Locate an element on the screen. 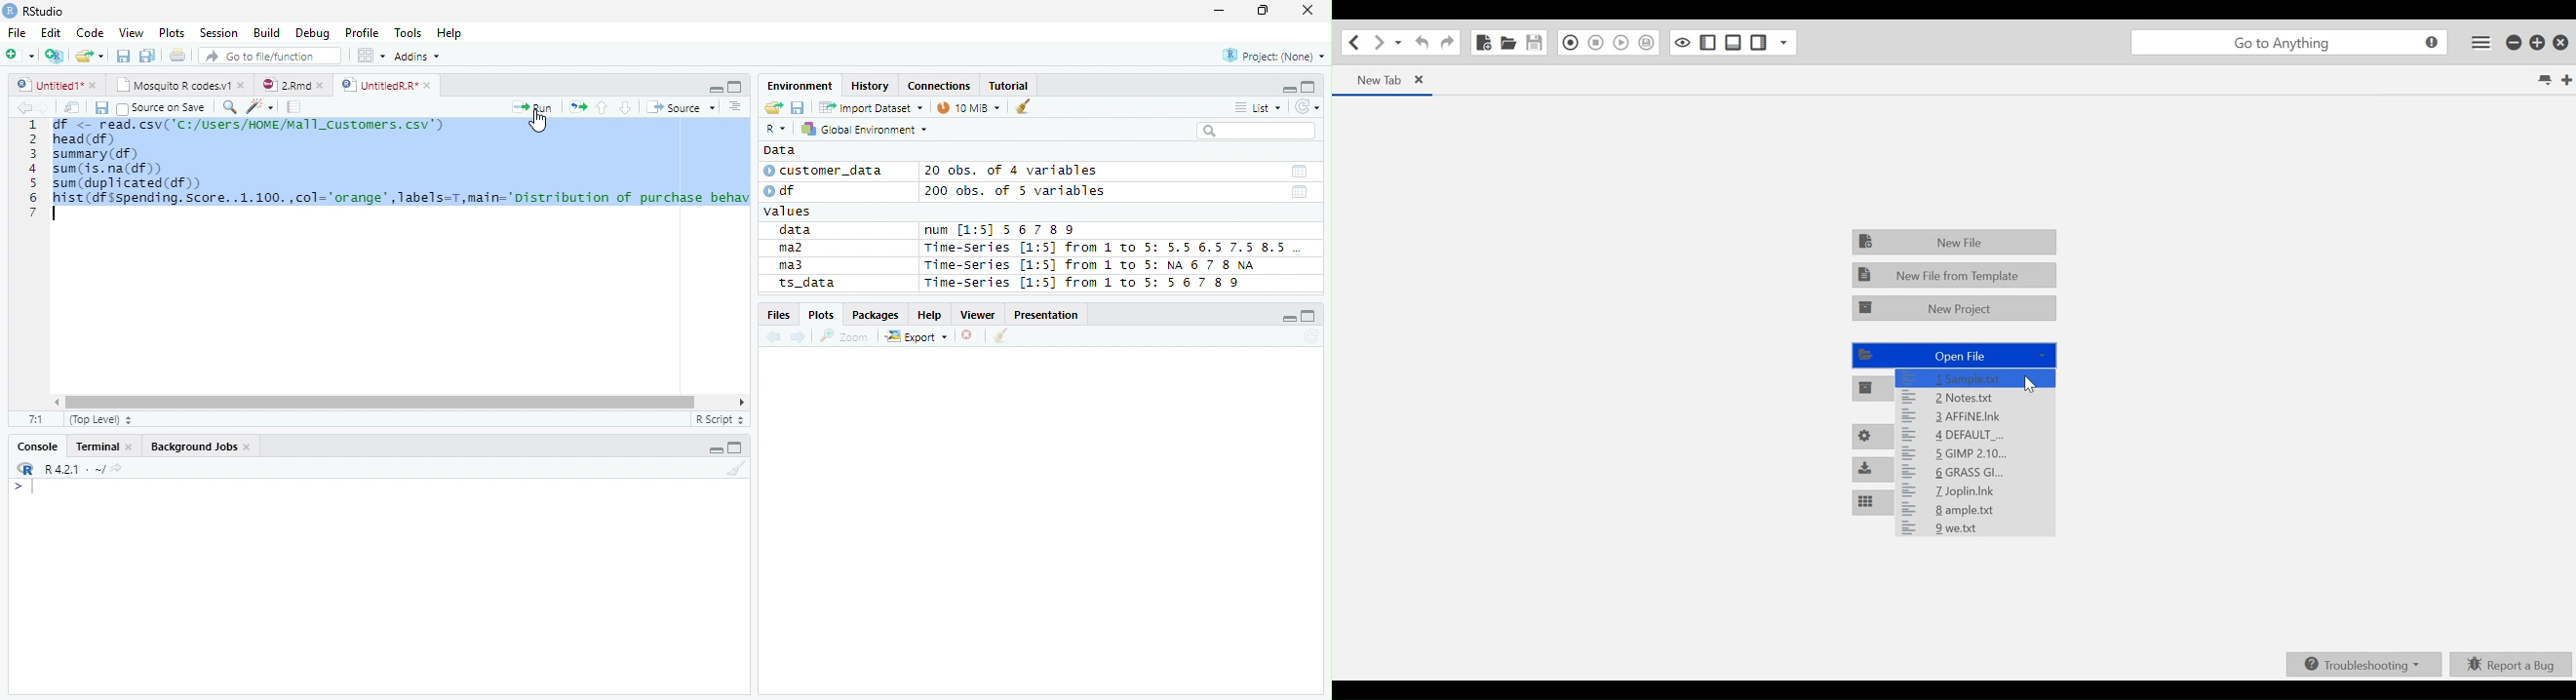  Console is located at coordinates (38, 445).